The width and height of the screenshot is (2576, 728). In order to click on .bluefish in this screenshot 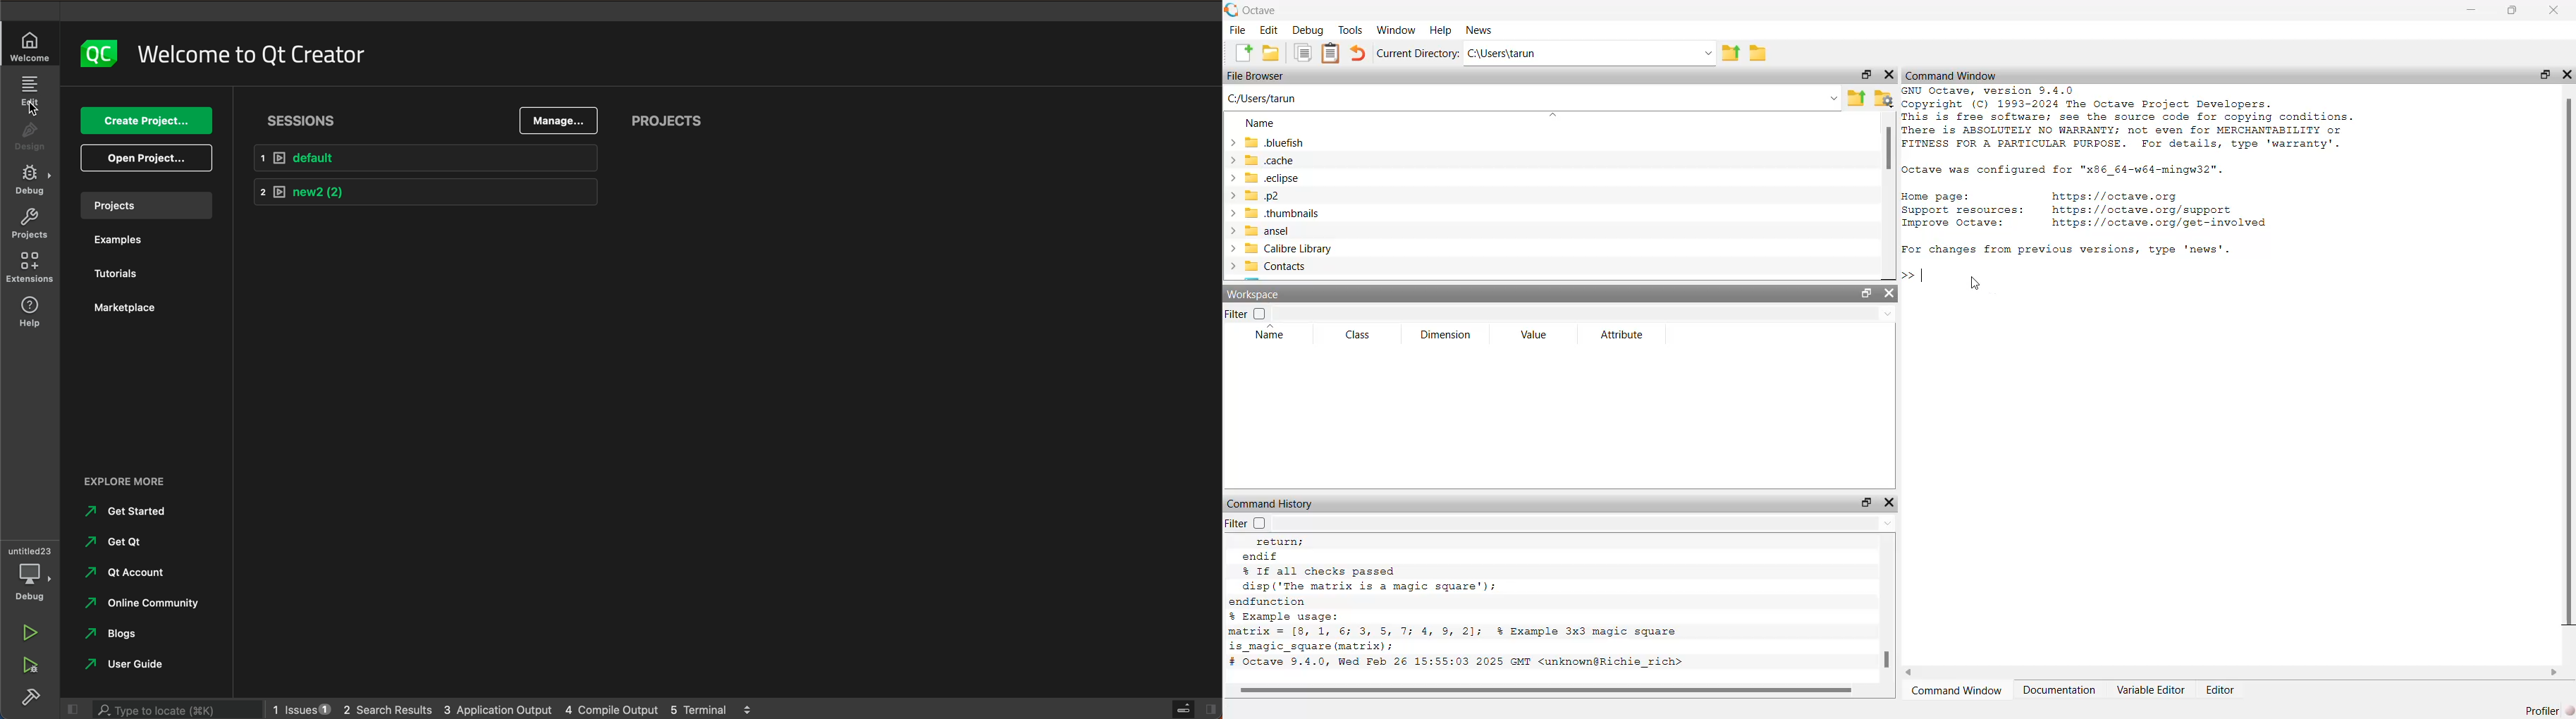, I will do `click(1272, 142)`.